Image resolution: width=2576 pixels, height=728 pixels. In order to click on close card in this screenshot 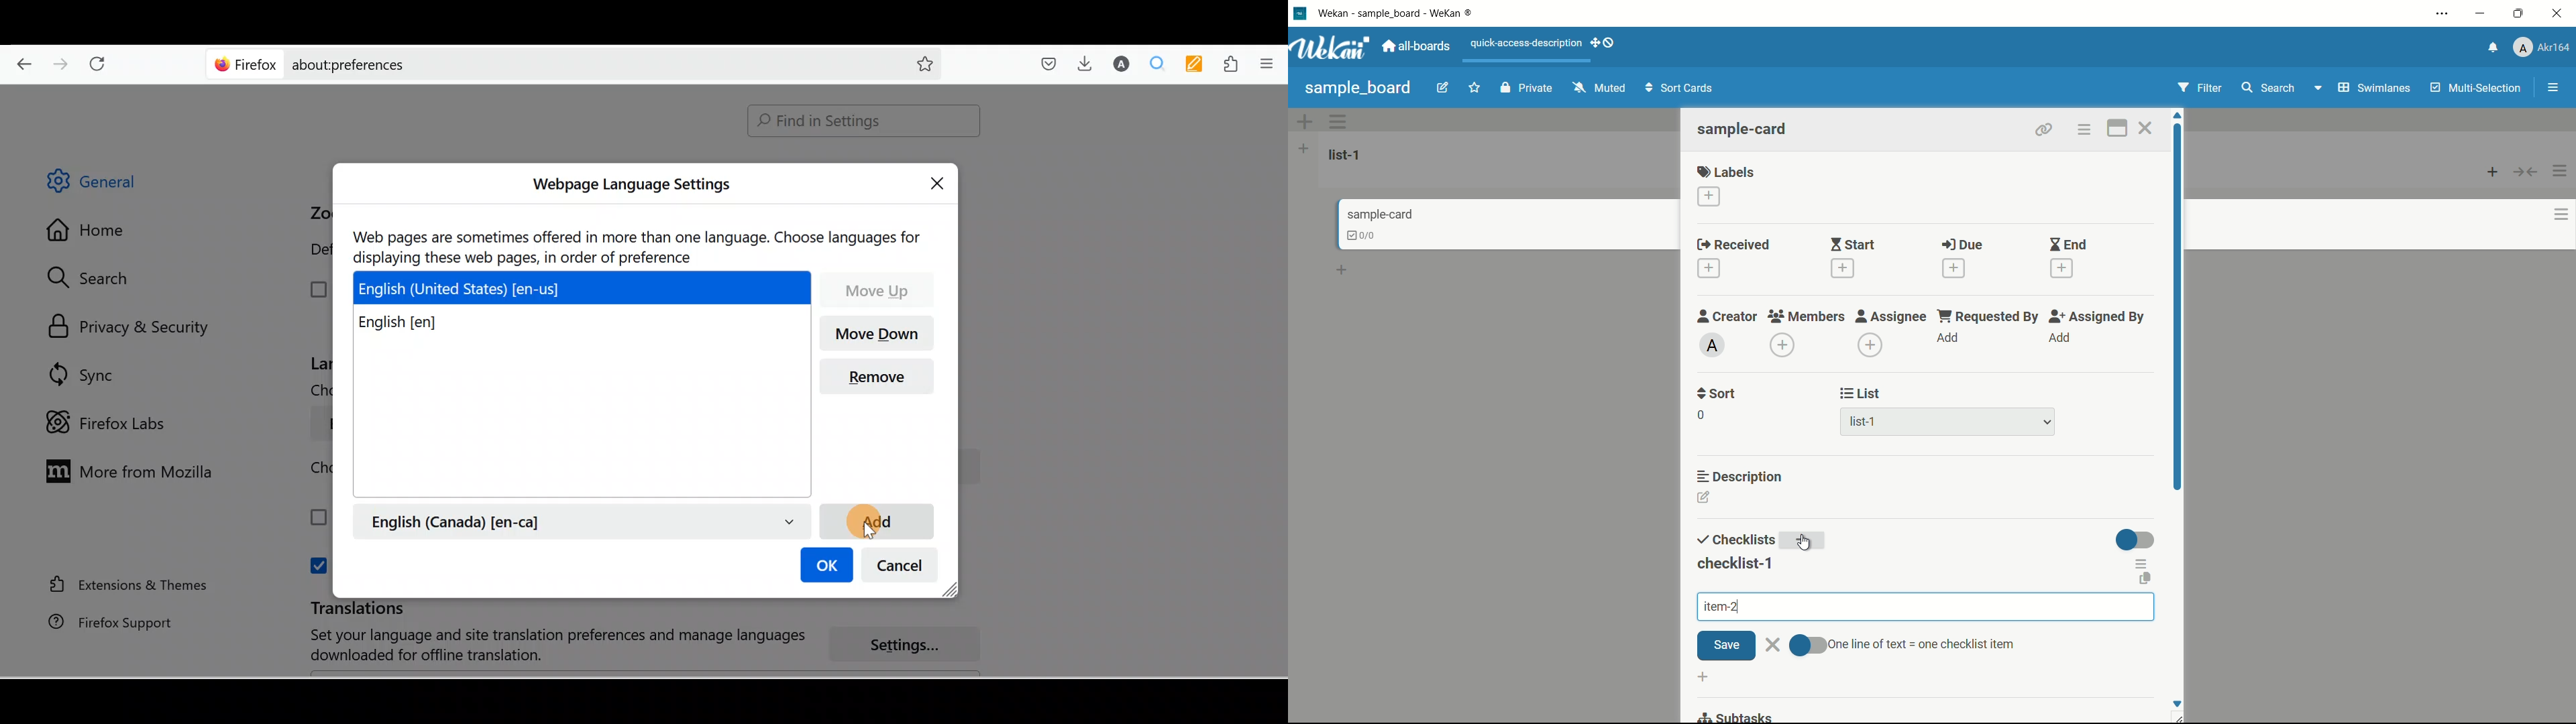, I will do `click(2145, 130)`.